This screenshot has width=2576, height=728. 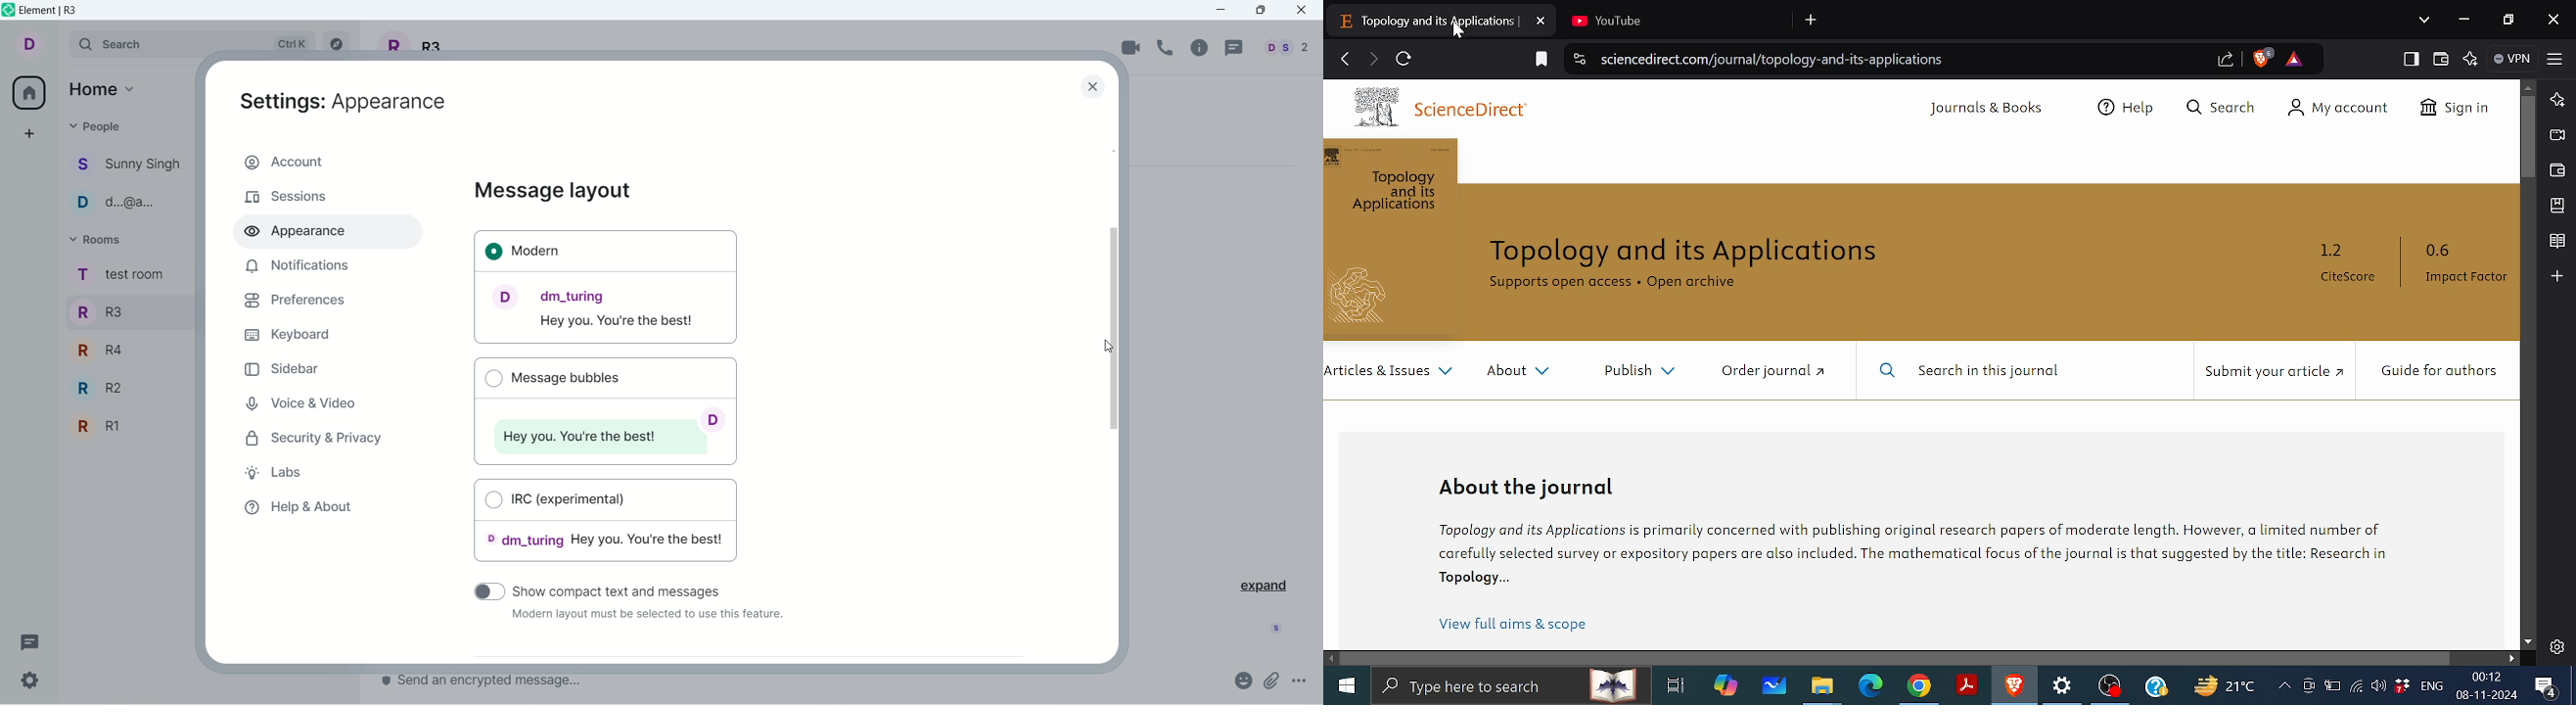 What do you see at coordinates (553, 191) in the screenshot?
I see `message layout` at bounding box center [553, 191].